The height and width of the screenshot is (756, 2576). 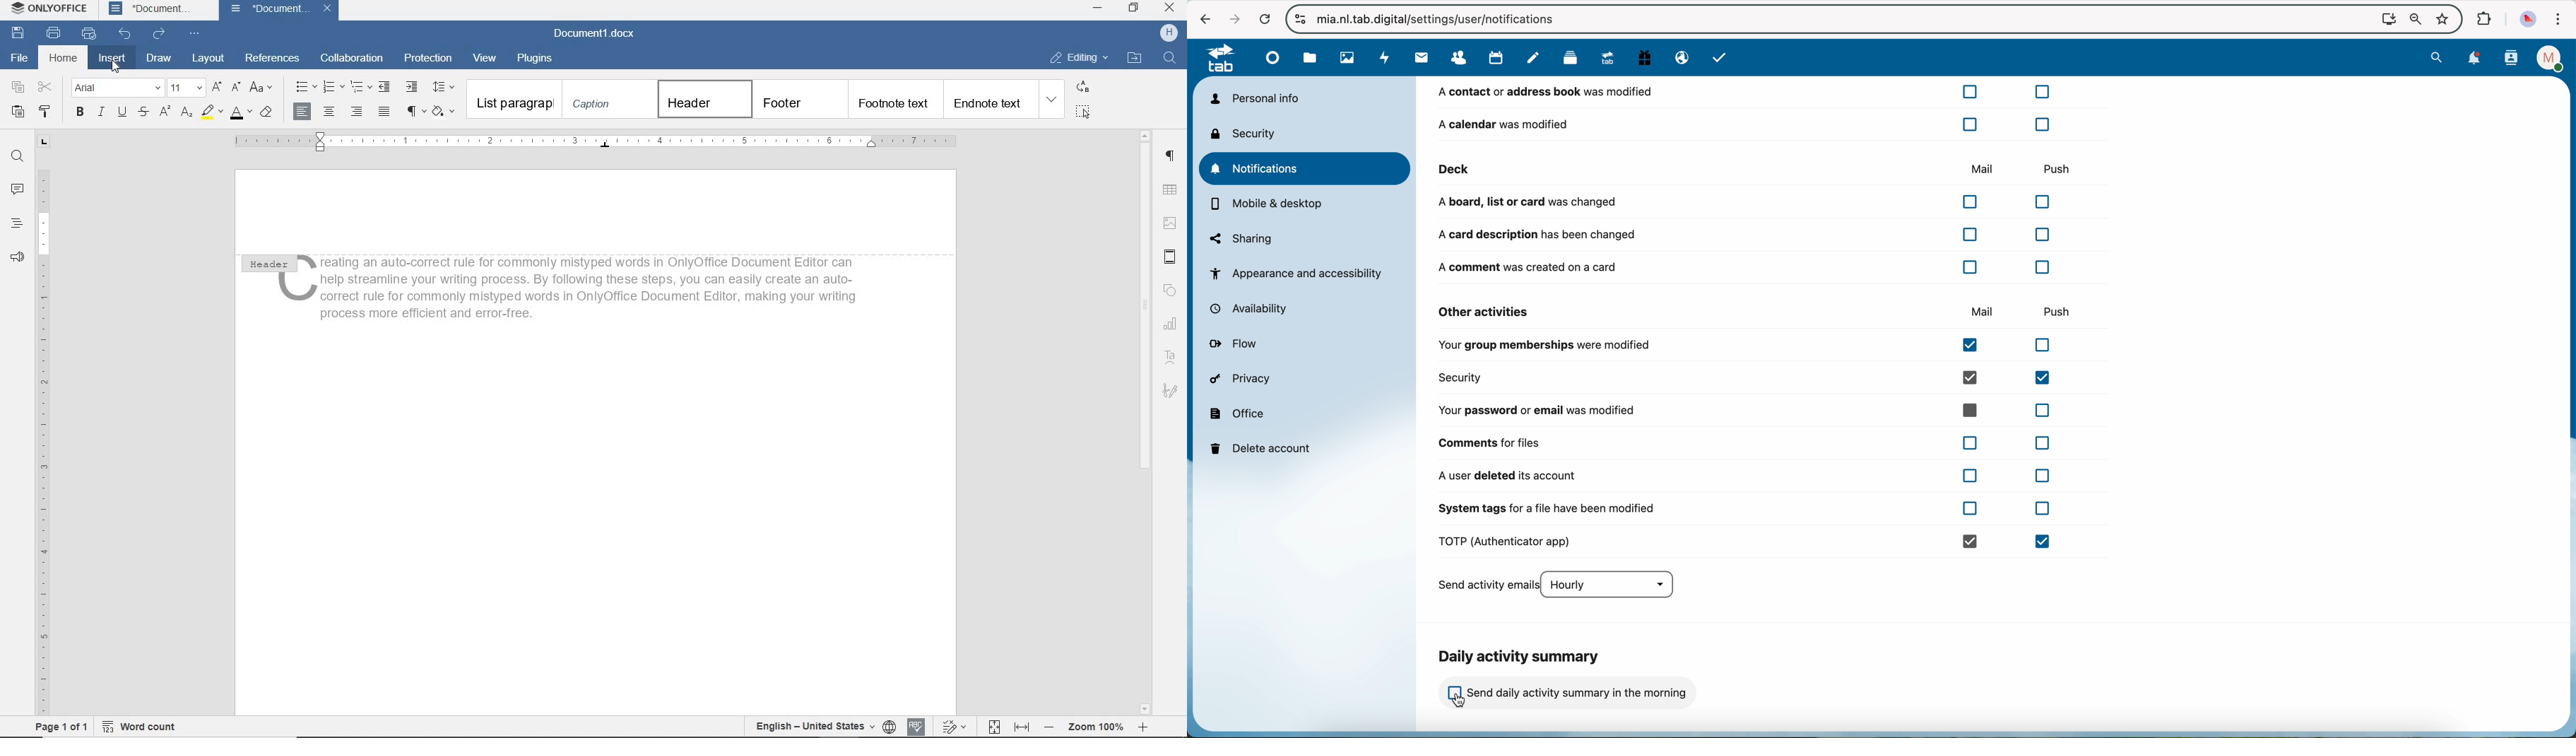 What do you see at coordinates (61, 728) in the screenshot?
I see `page 1 of 1` at bounding box center [61, 728].